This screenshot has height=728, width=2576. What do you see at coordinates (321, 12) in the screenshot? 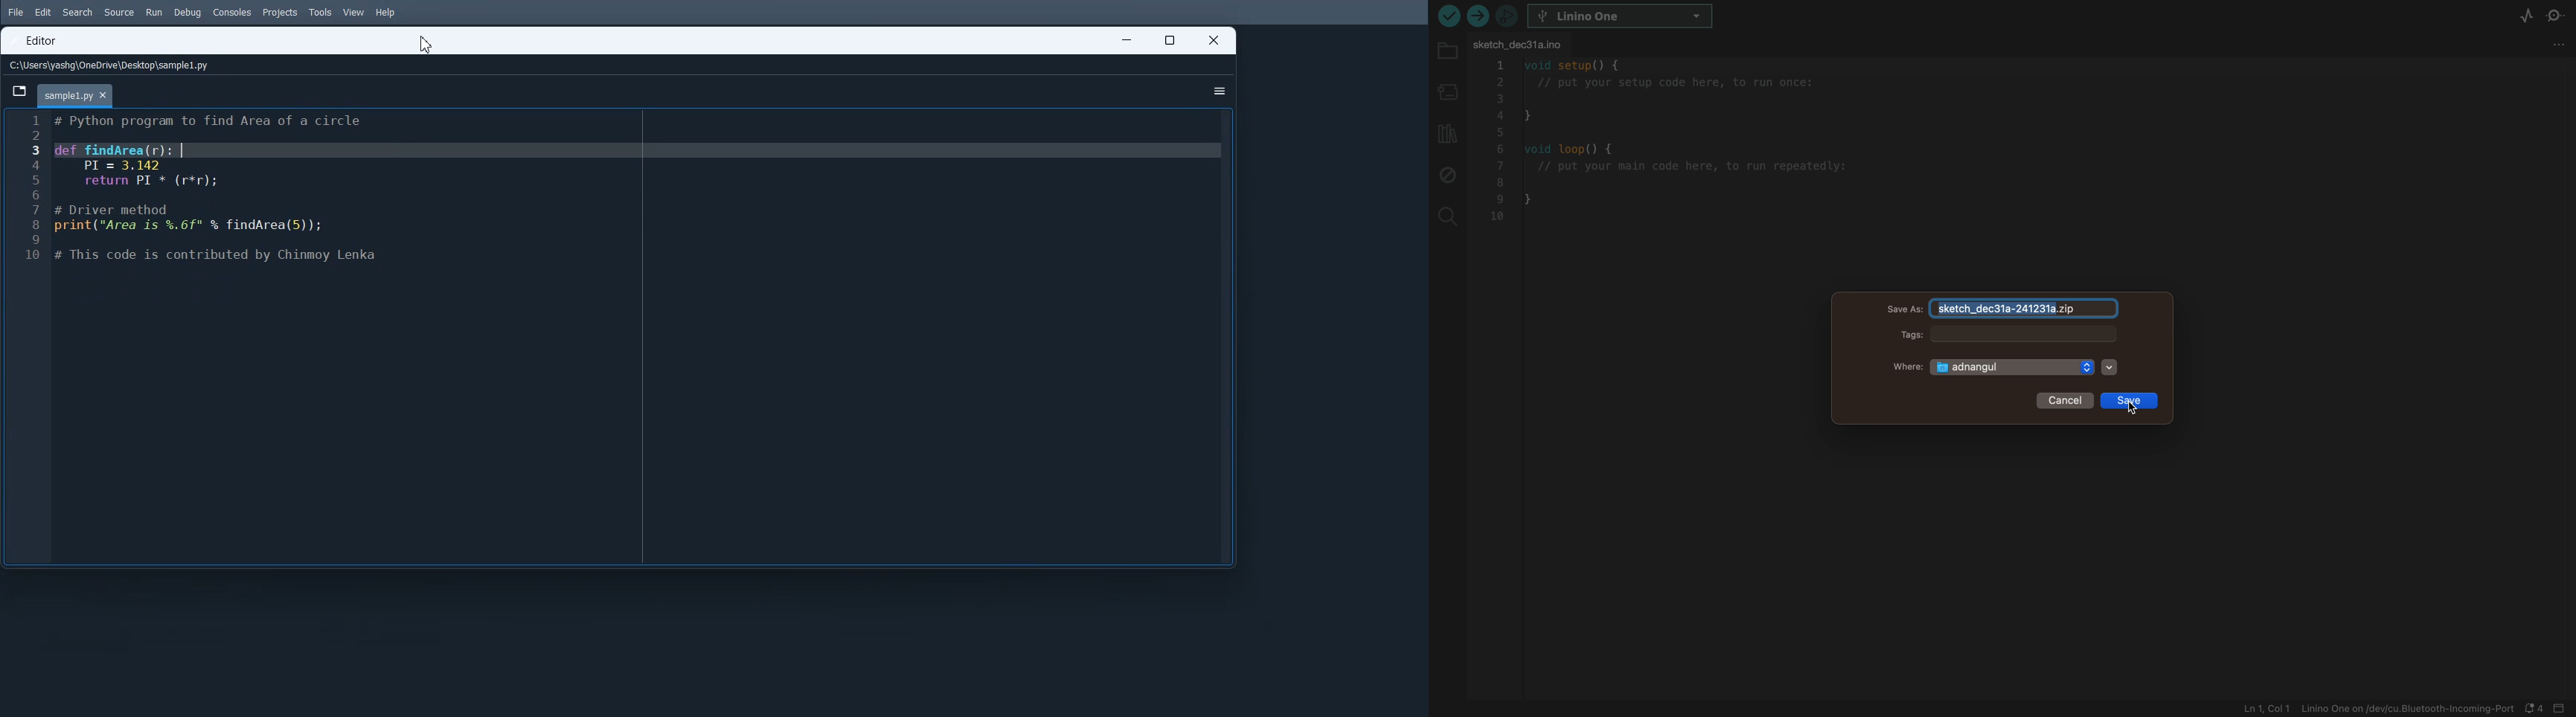
I see `Tools` at bounding box center [321, 12].